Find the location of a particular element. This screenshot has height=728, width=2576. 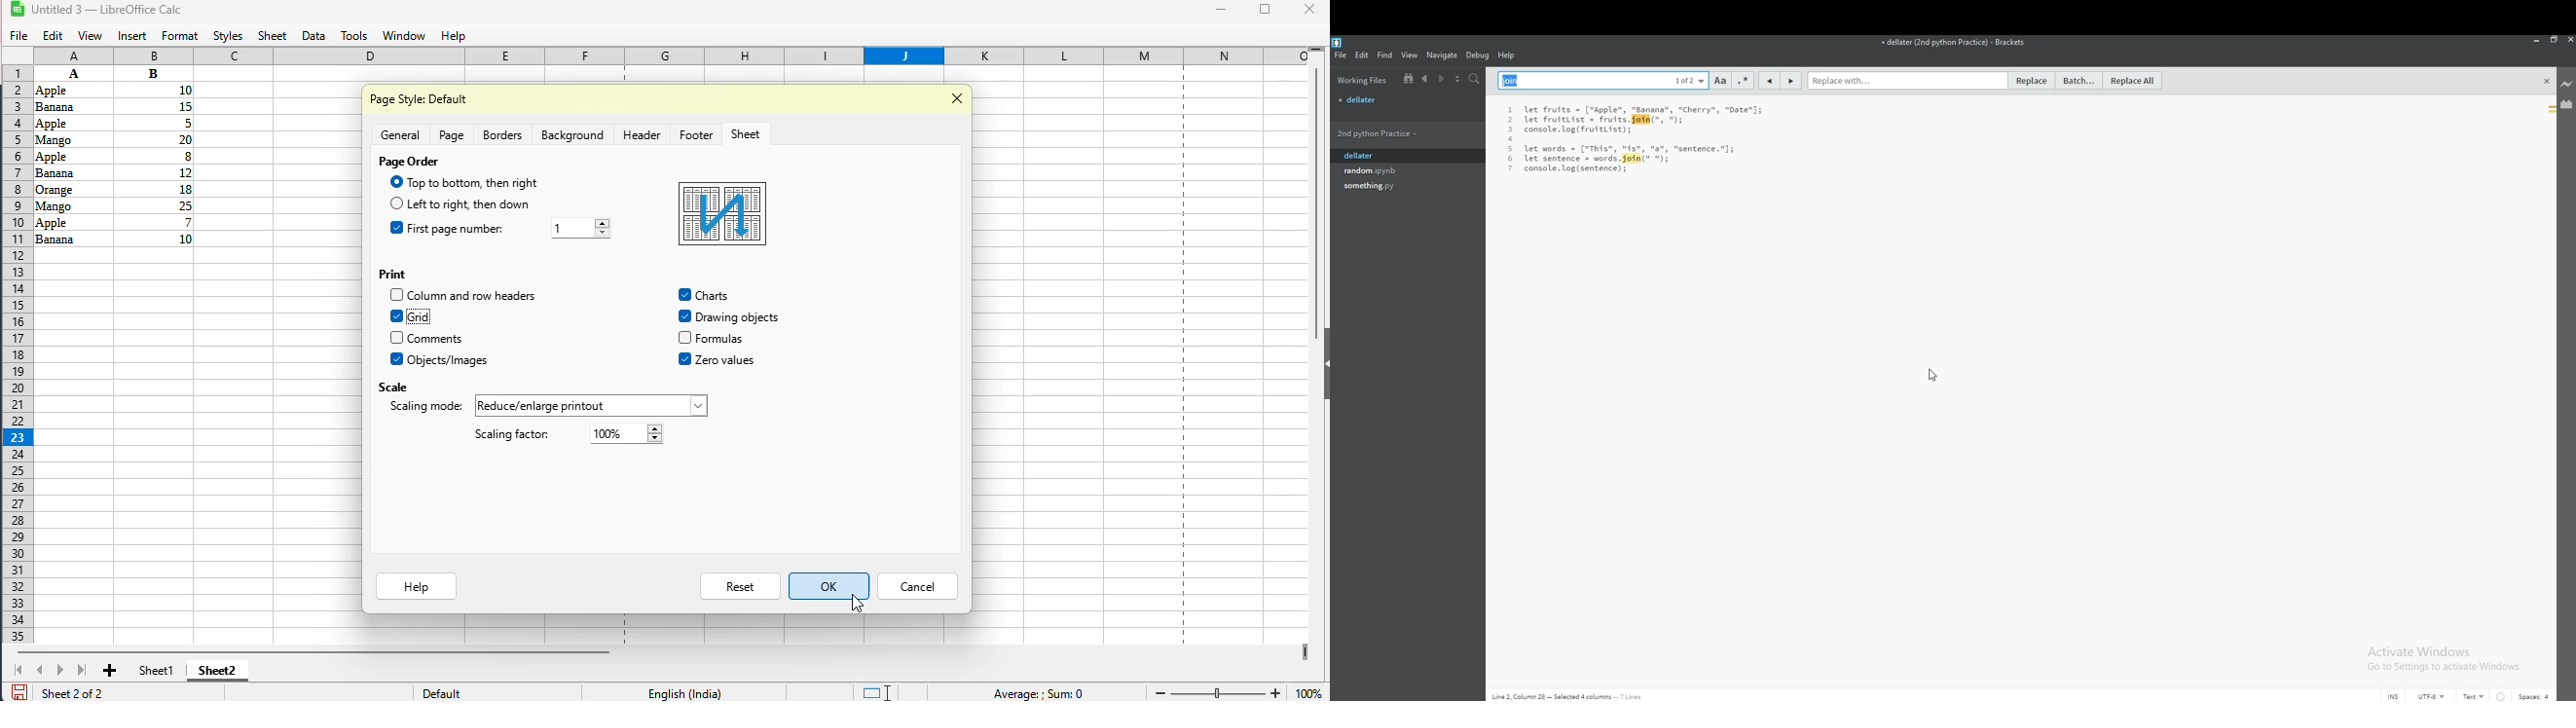

drawing objects is located at coordinates (684, 316).